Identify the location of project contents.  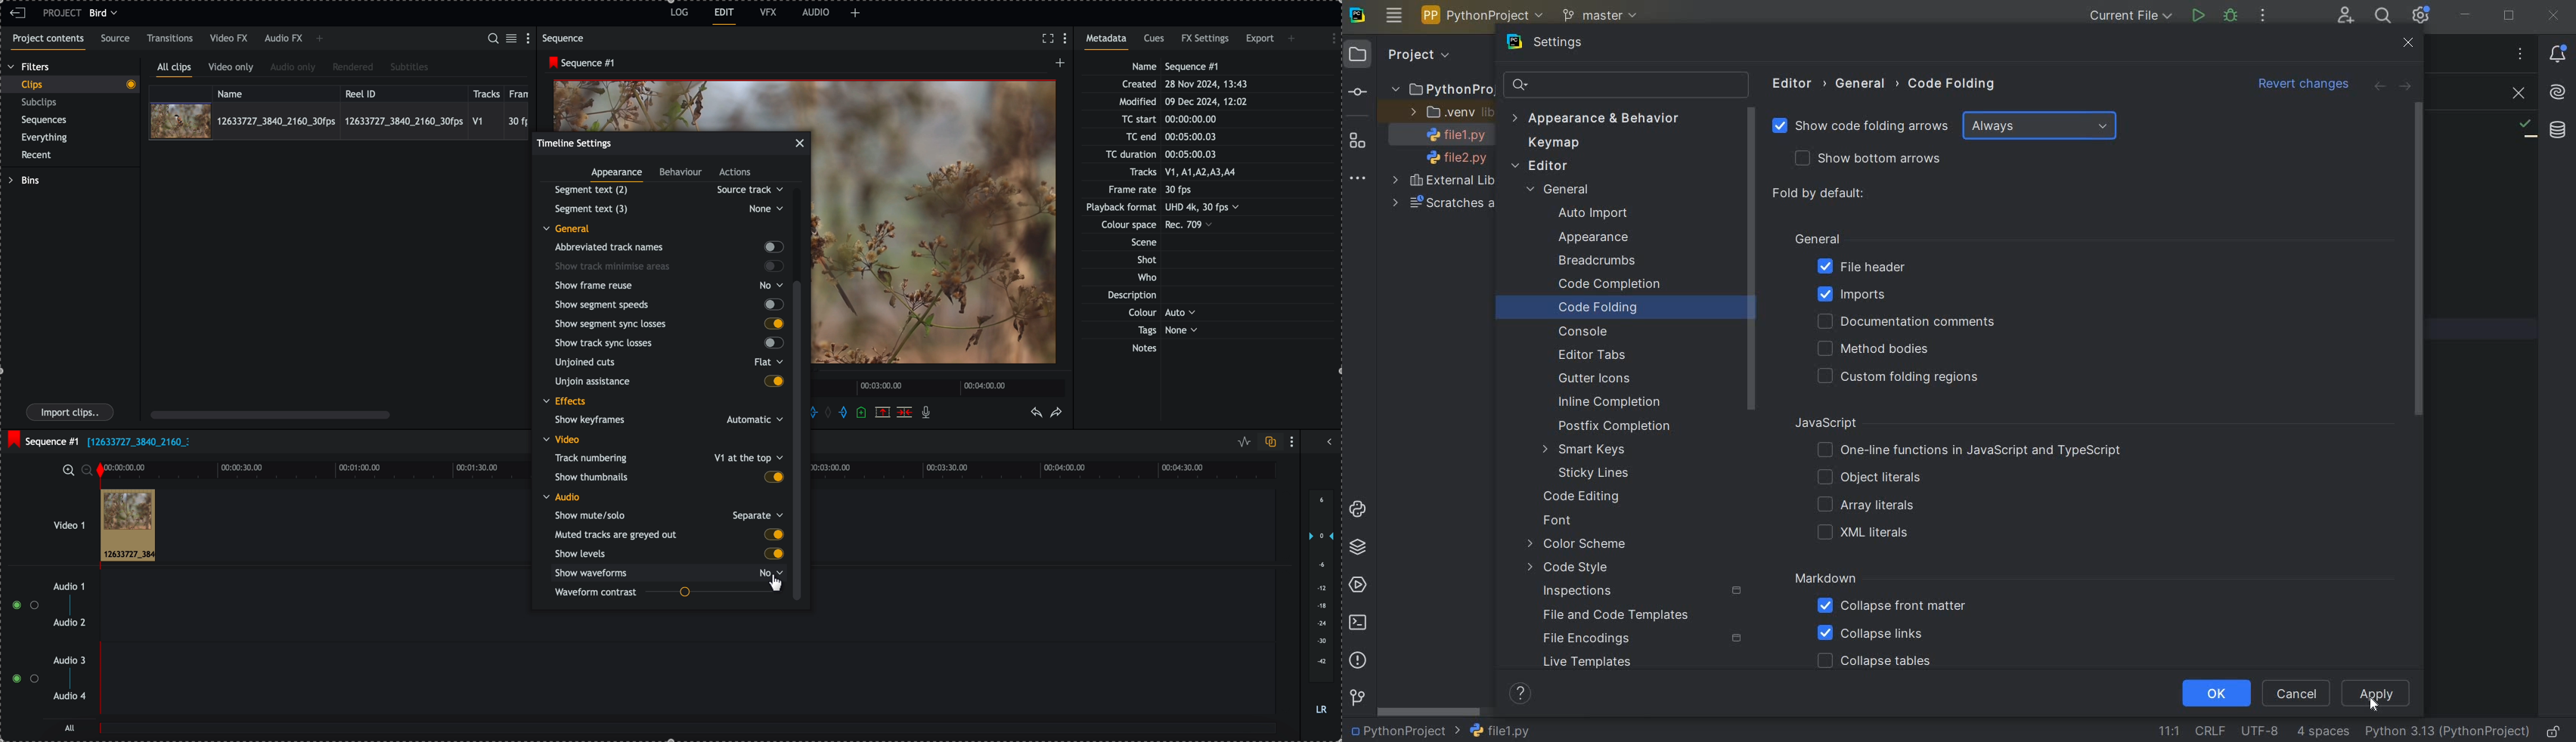
(46, 42).